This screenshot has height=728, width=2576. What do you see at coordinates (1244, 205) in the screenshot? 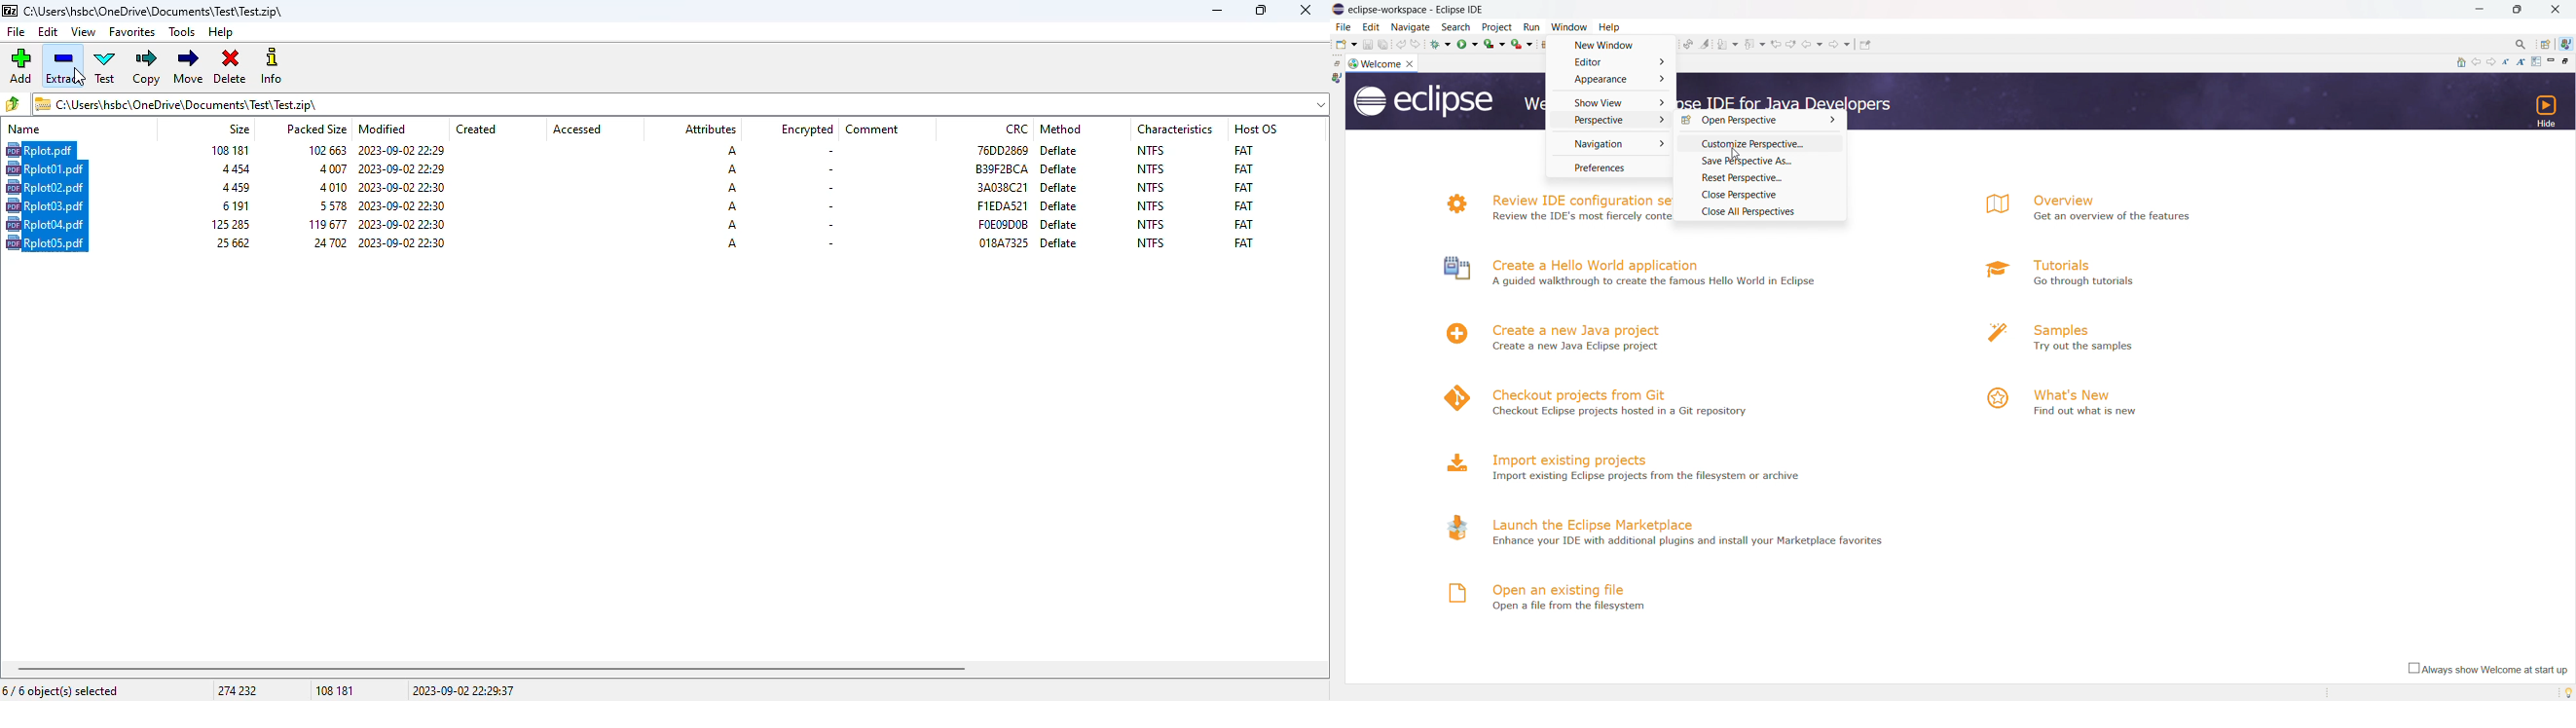
I see `FAT` at bounding box center [1244, 205].